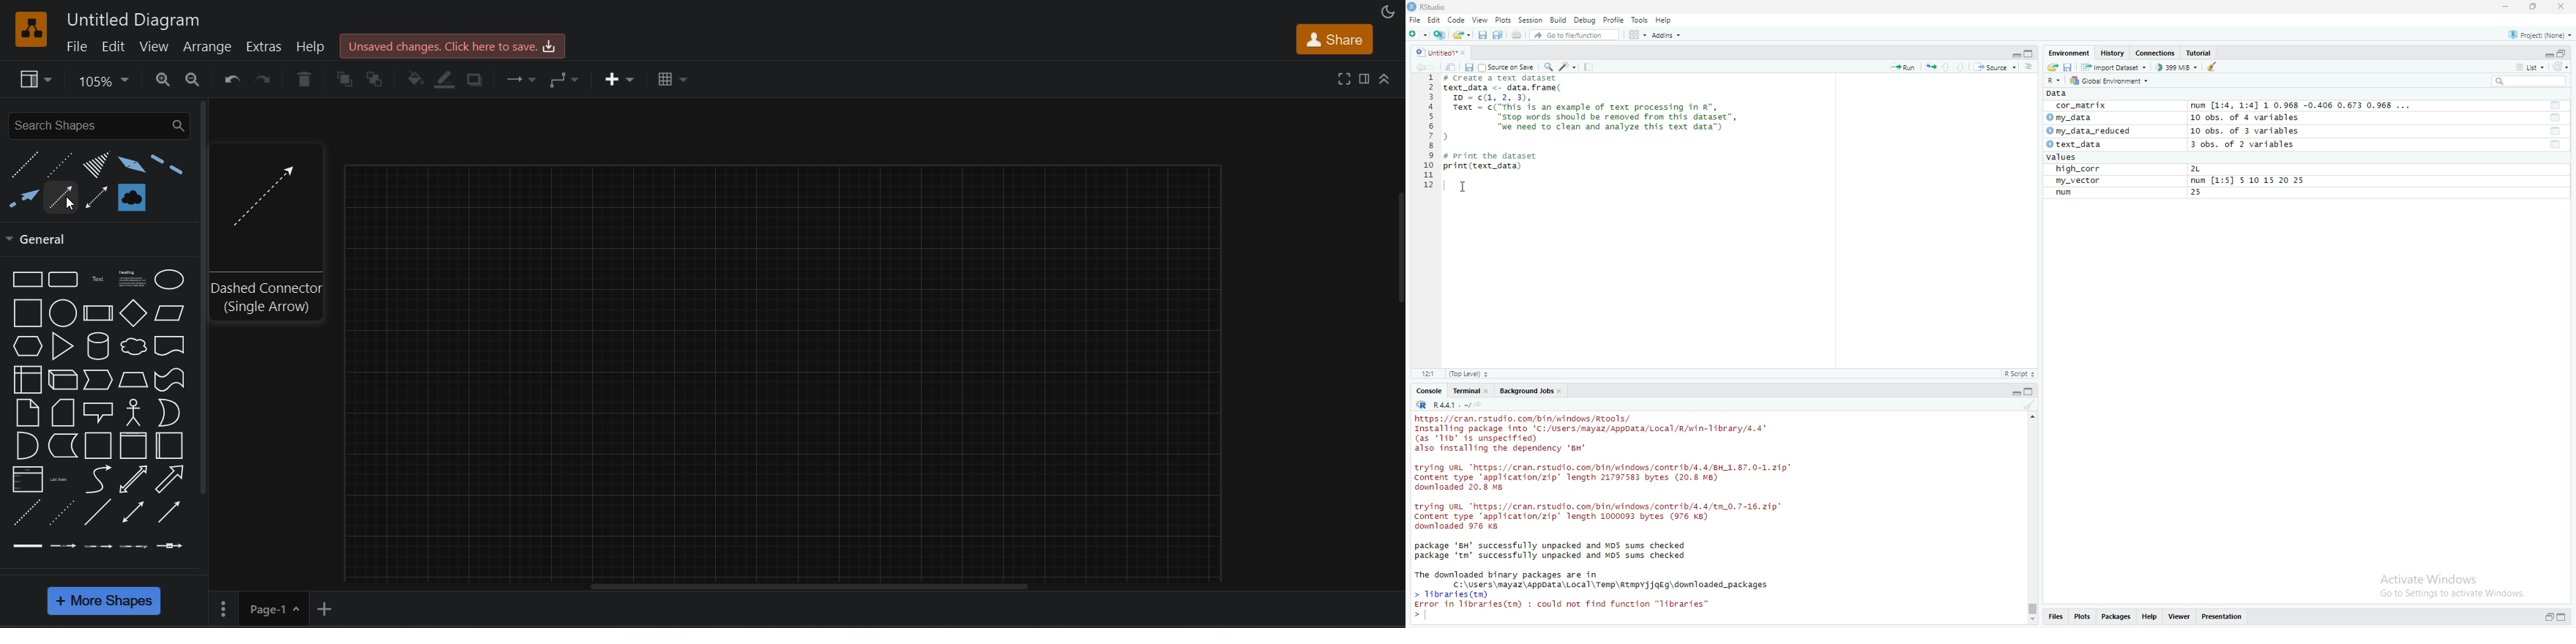 This screenshot has width=2576, height=644. Describe the element at coordinates (1530, 20) in the screenshot. I see `session` at that location.